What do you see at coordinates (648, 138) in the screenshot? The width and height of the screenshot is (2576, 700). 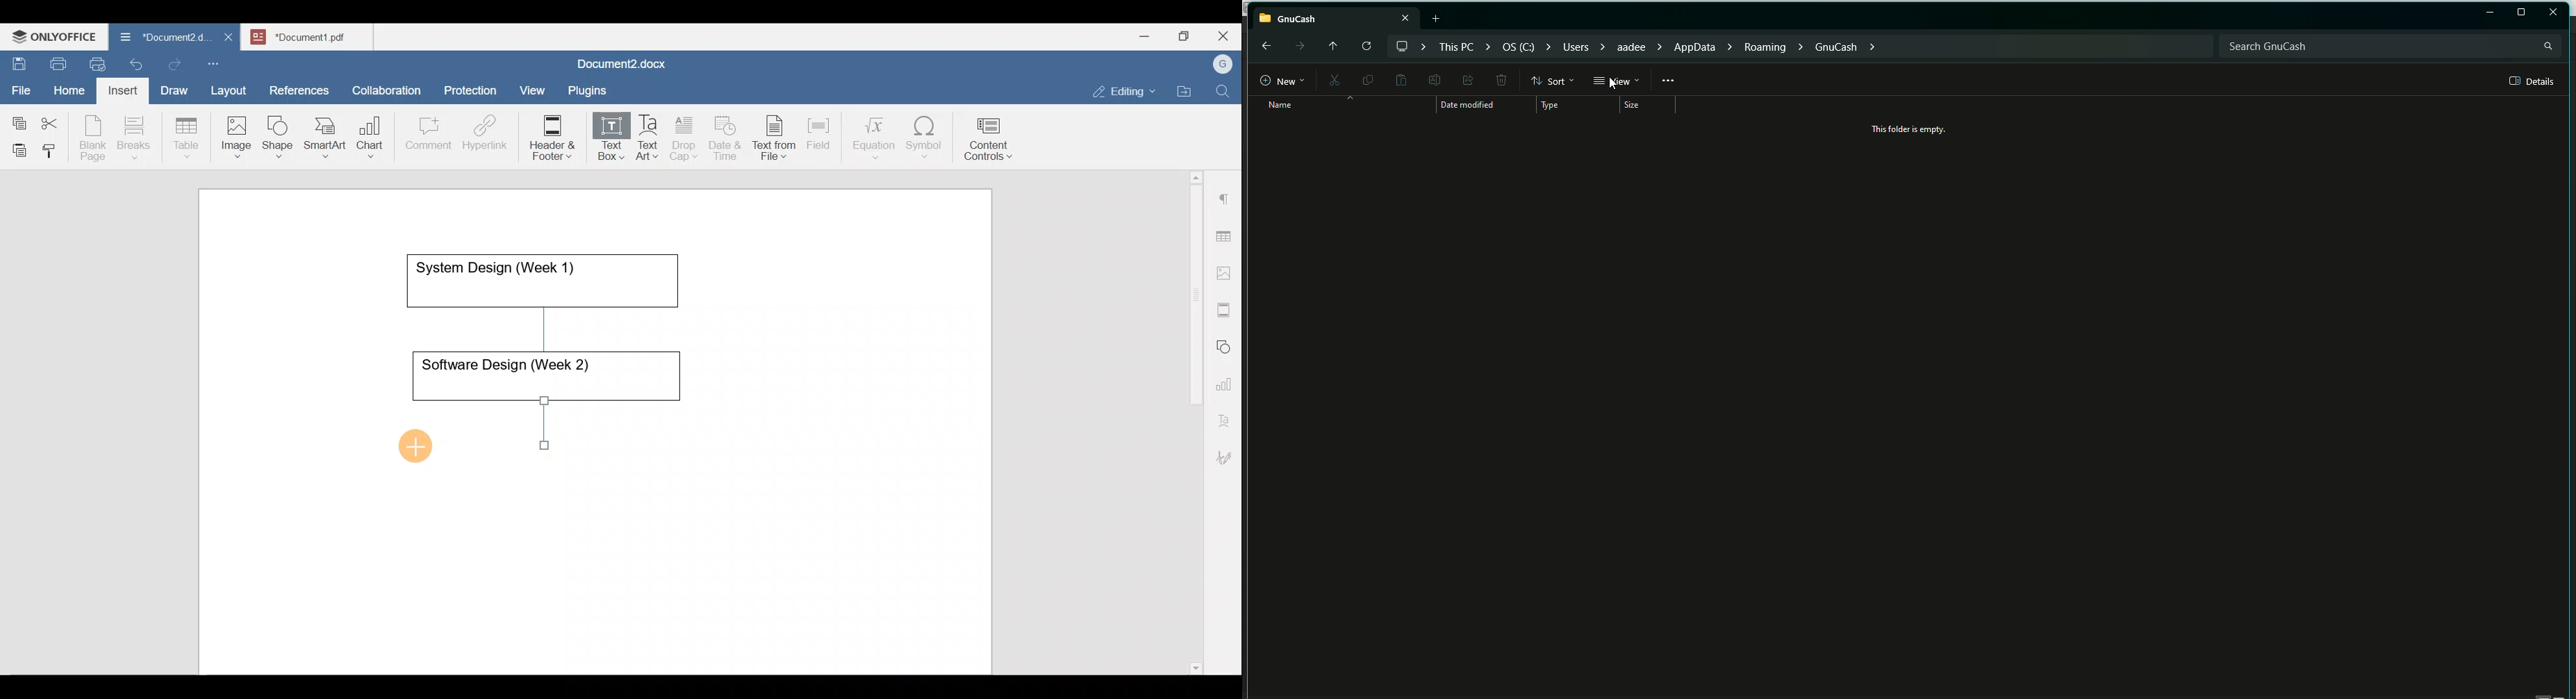 I see `Text Art` at bounding box center [648, 138].